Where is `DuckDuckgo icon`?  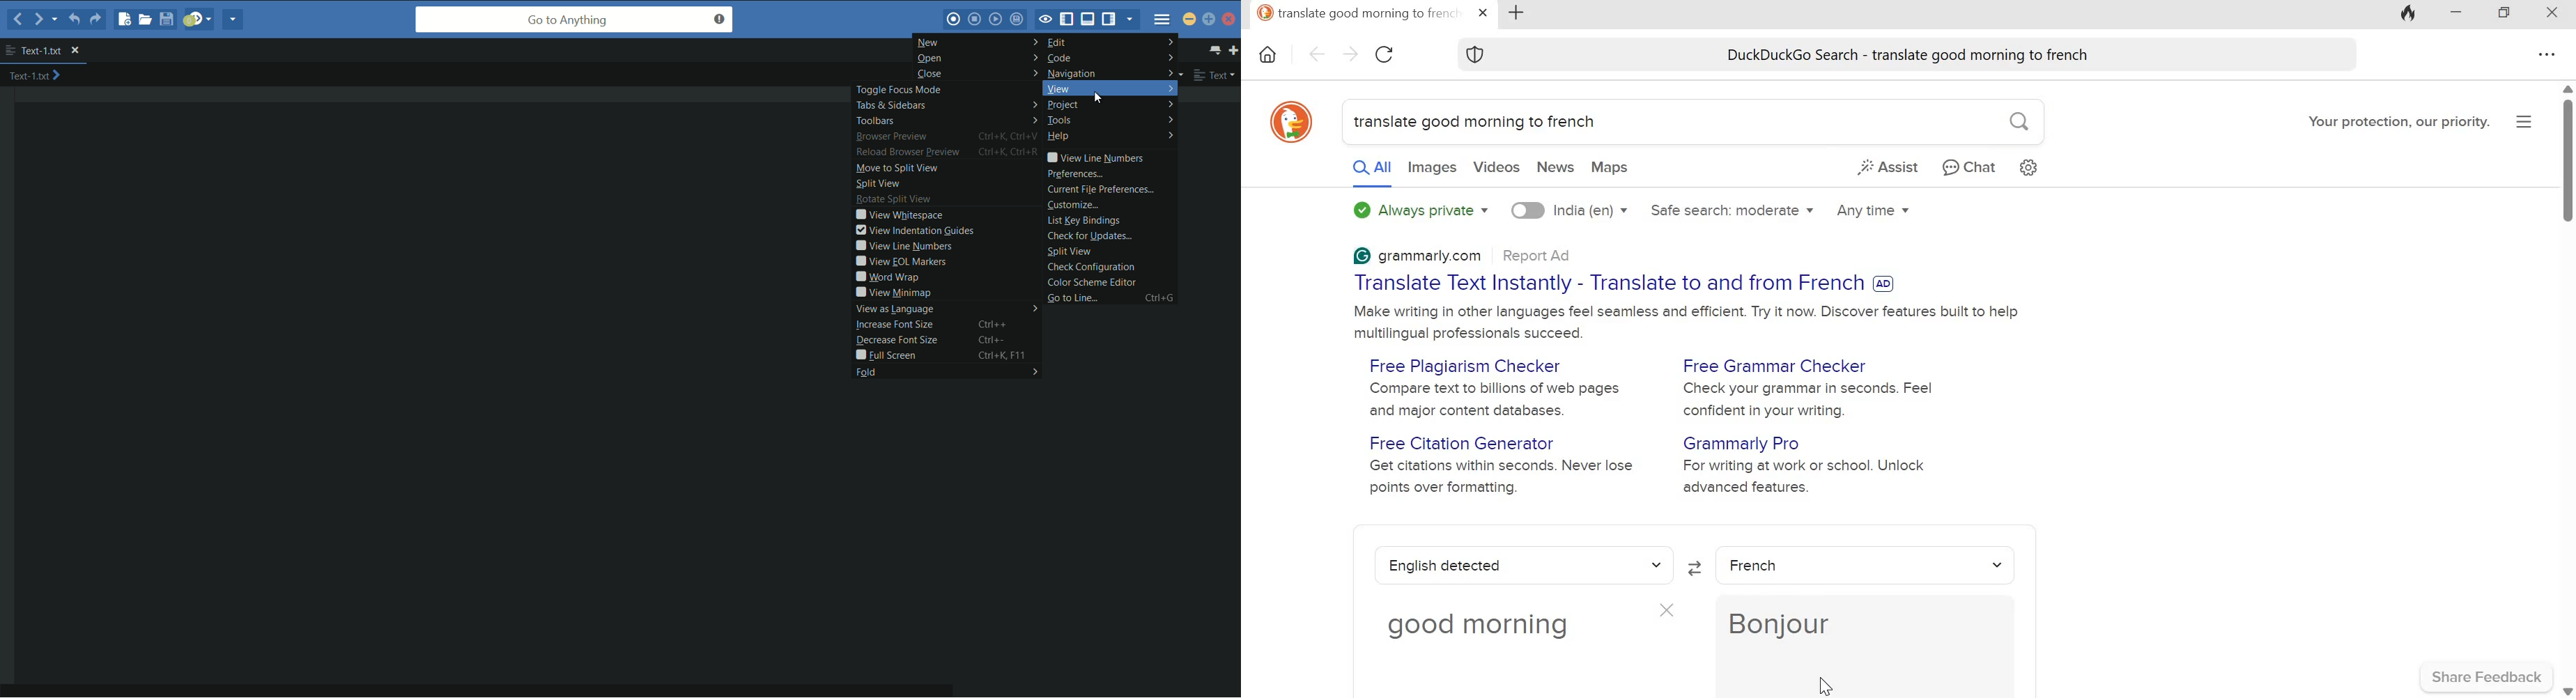 DuckDuckgo icon is located at coordinates (1289, 125).